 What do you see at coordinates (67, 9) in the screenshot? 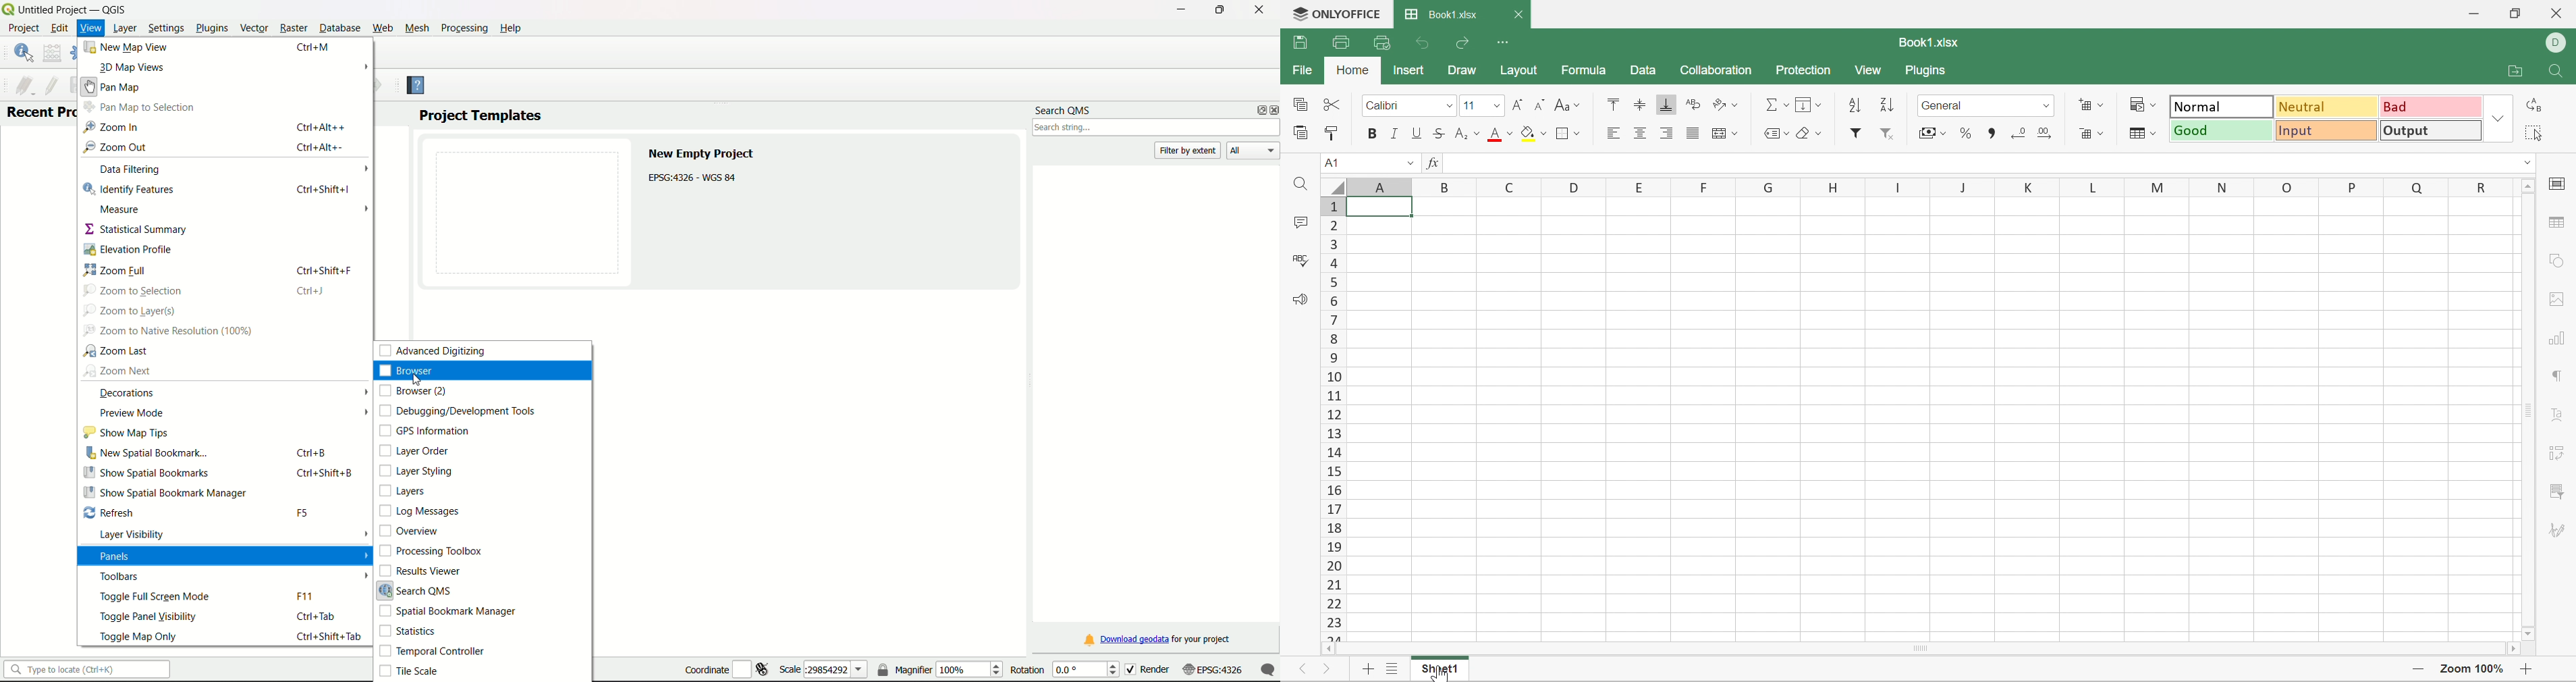
I see `title and logo` at bounding box center [67, 9].